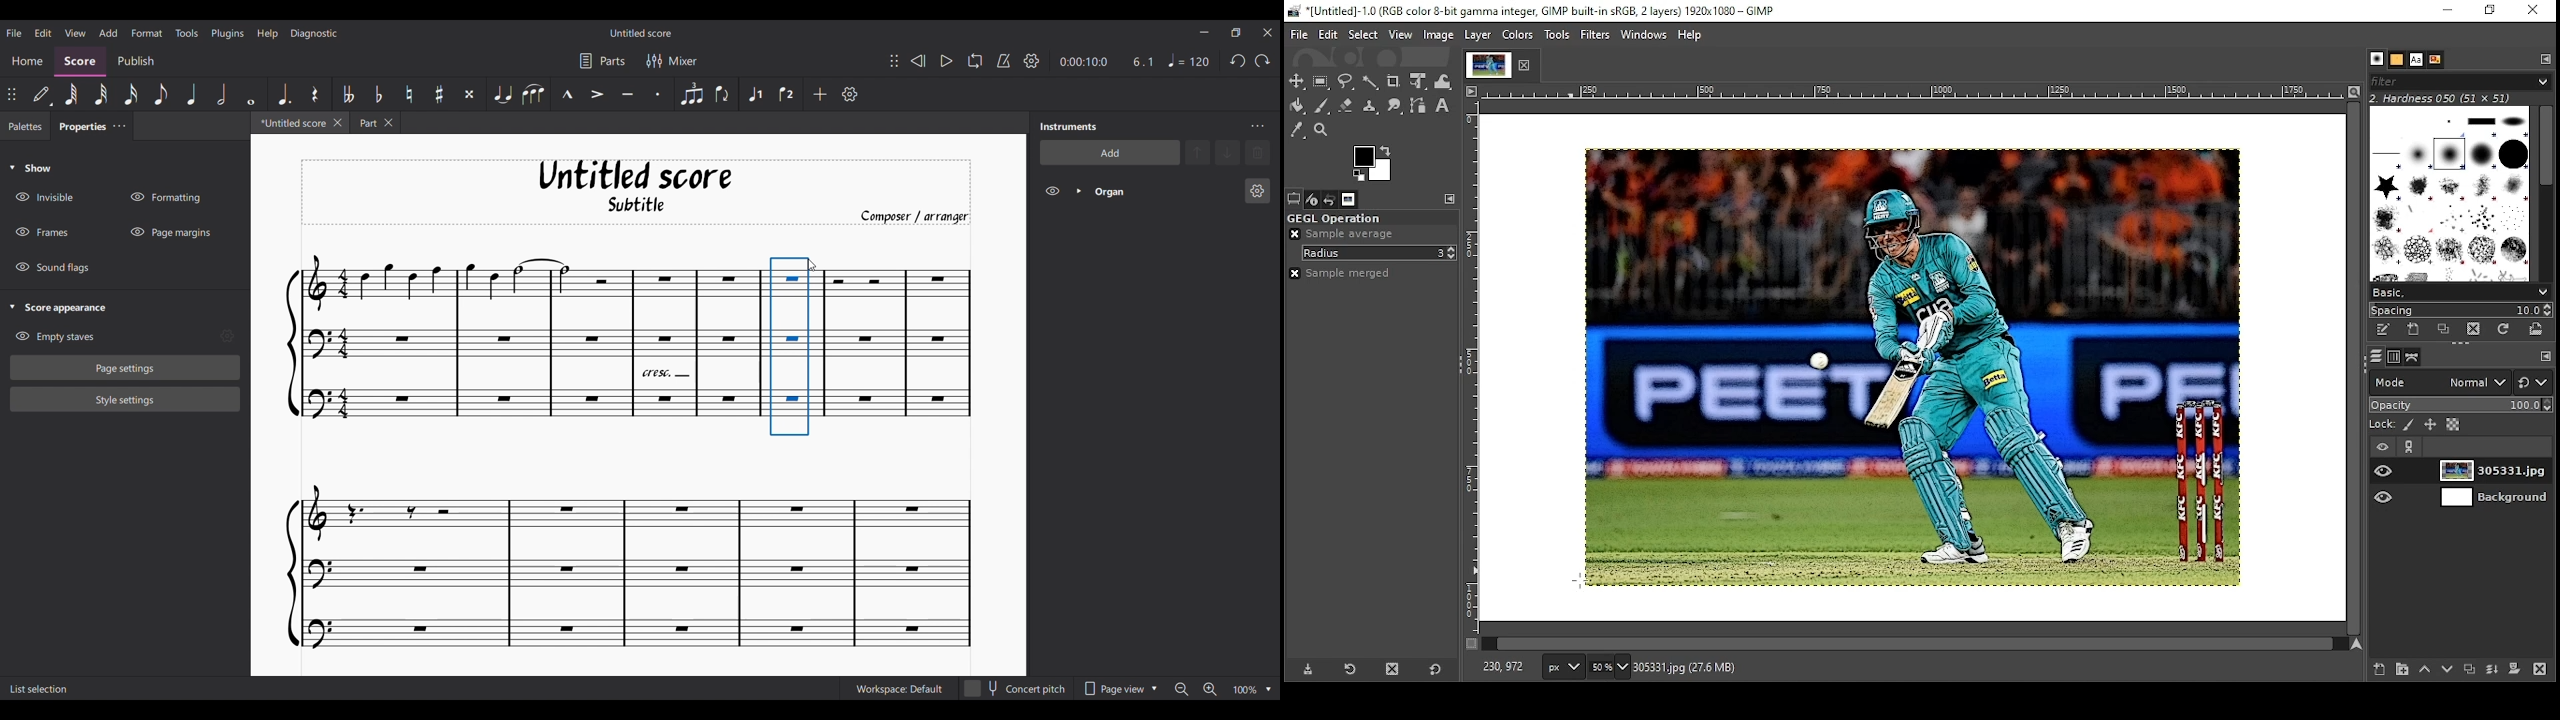 The height and width of the screenshot is (728, 2576). I want to click on Play, so click(947, 61).